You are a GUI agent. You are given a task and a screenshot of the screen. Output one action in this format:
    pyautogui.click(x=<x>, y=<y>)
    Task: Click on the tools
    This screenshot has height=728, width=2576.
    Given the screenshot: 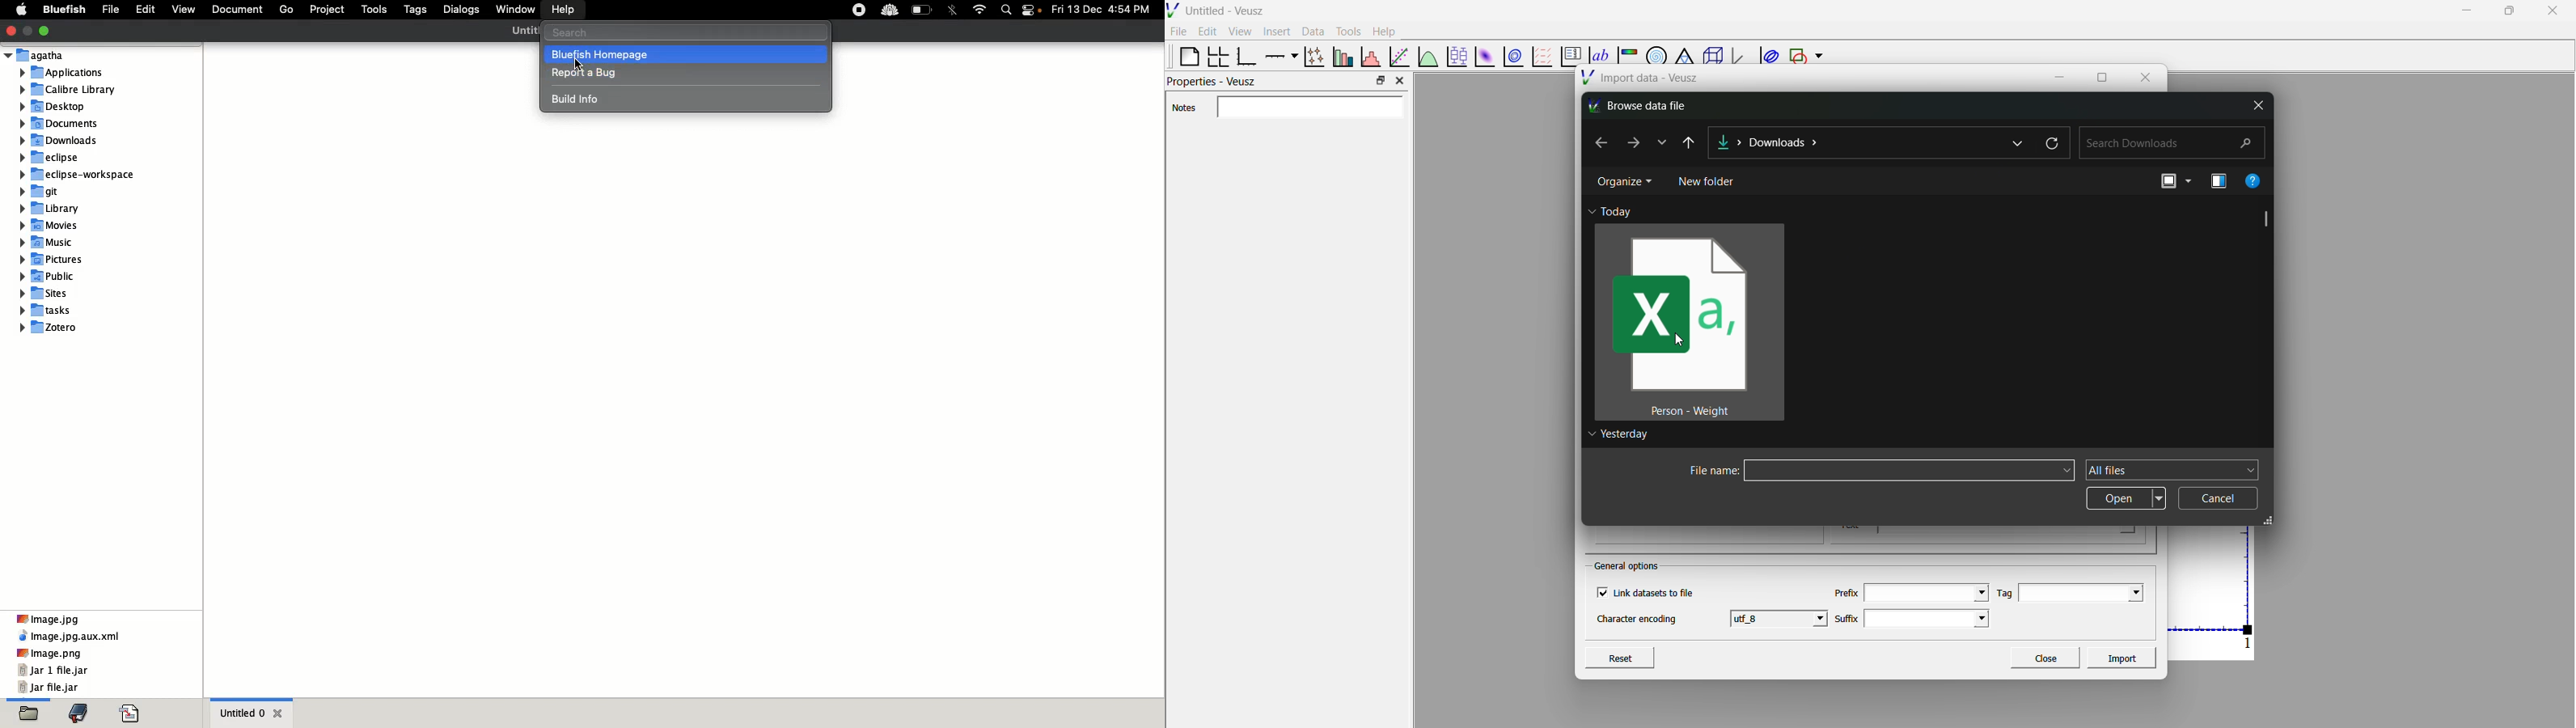 What is the action you would take?
    pyautogui.click(x=1346, y=31)
    